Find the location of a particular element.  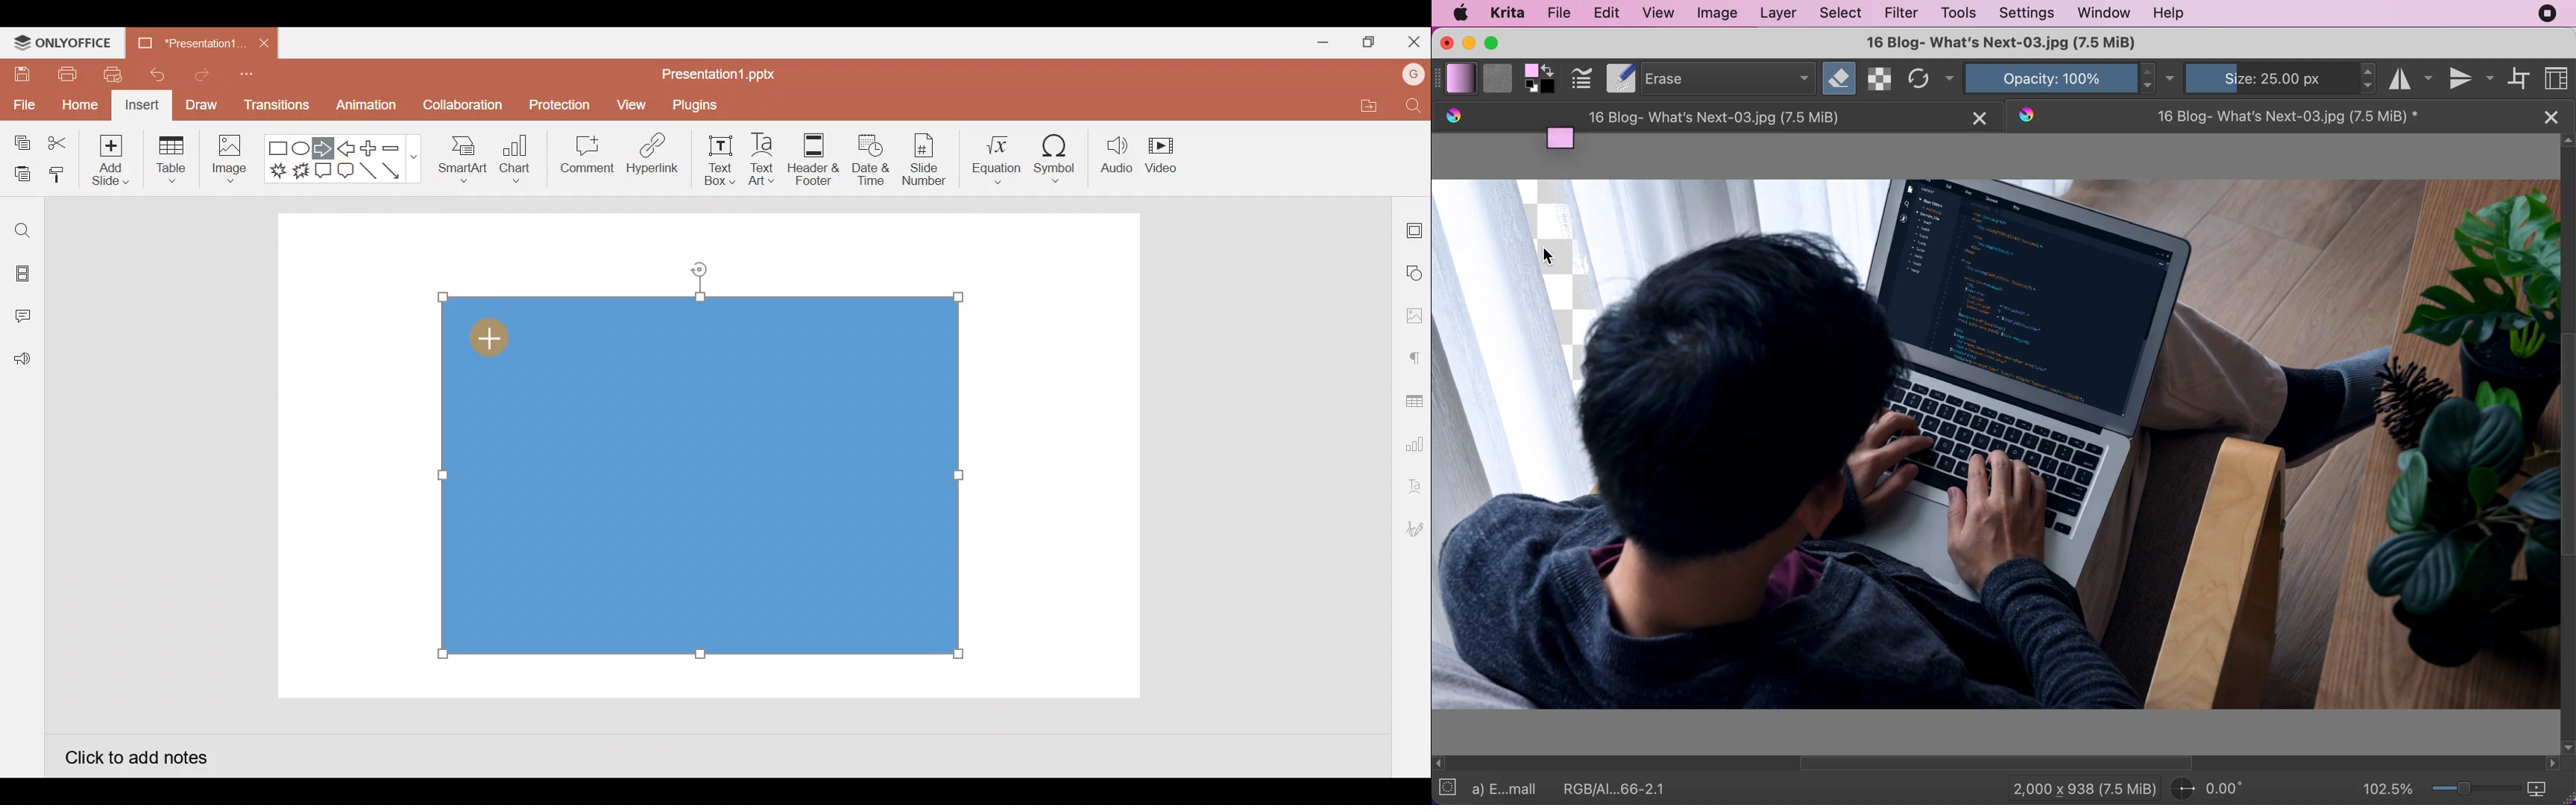

layer is located at coordinates (1780, 14).